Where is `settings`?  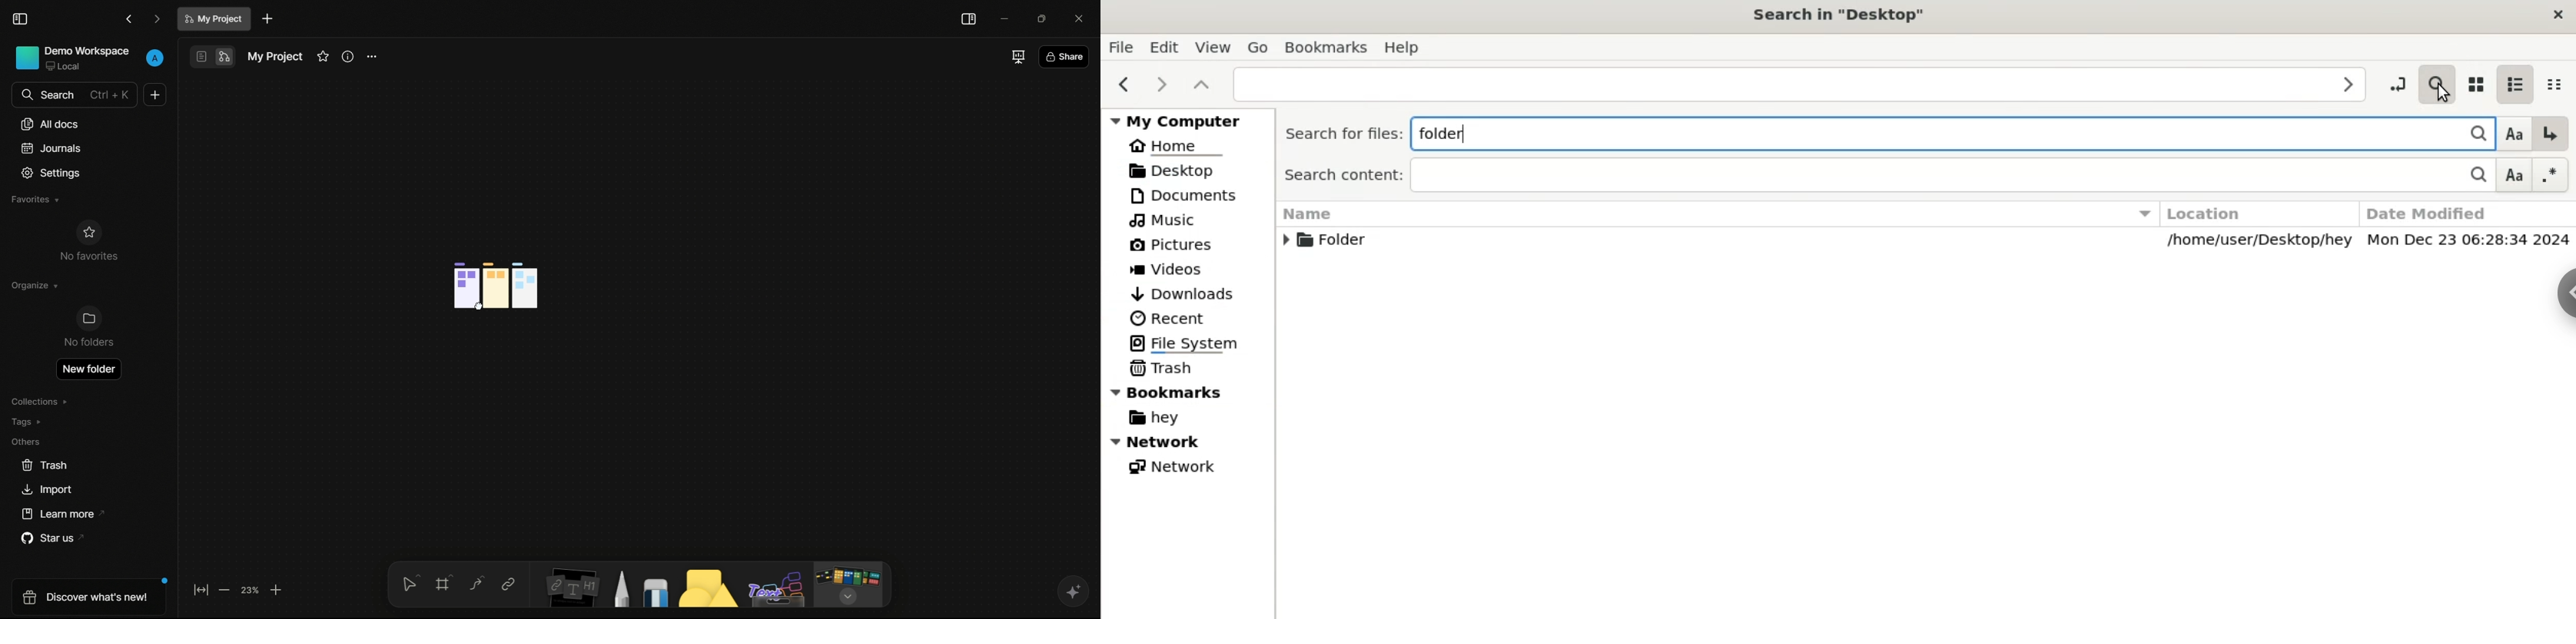 settings is located at coordinates (52, 173).